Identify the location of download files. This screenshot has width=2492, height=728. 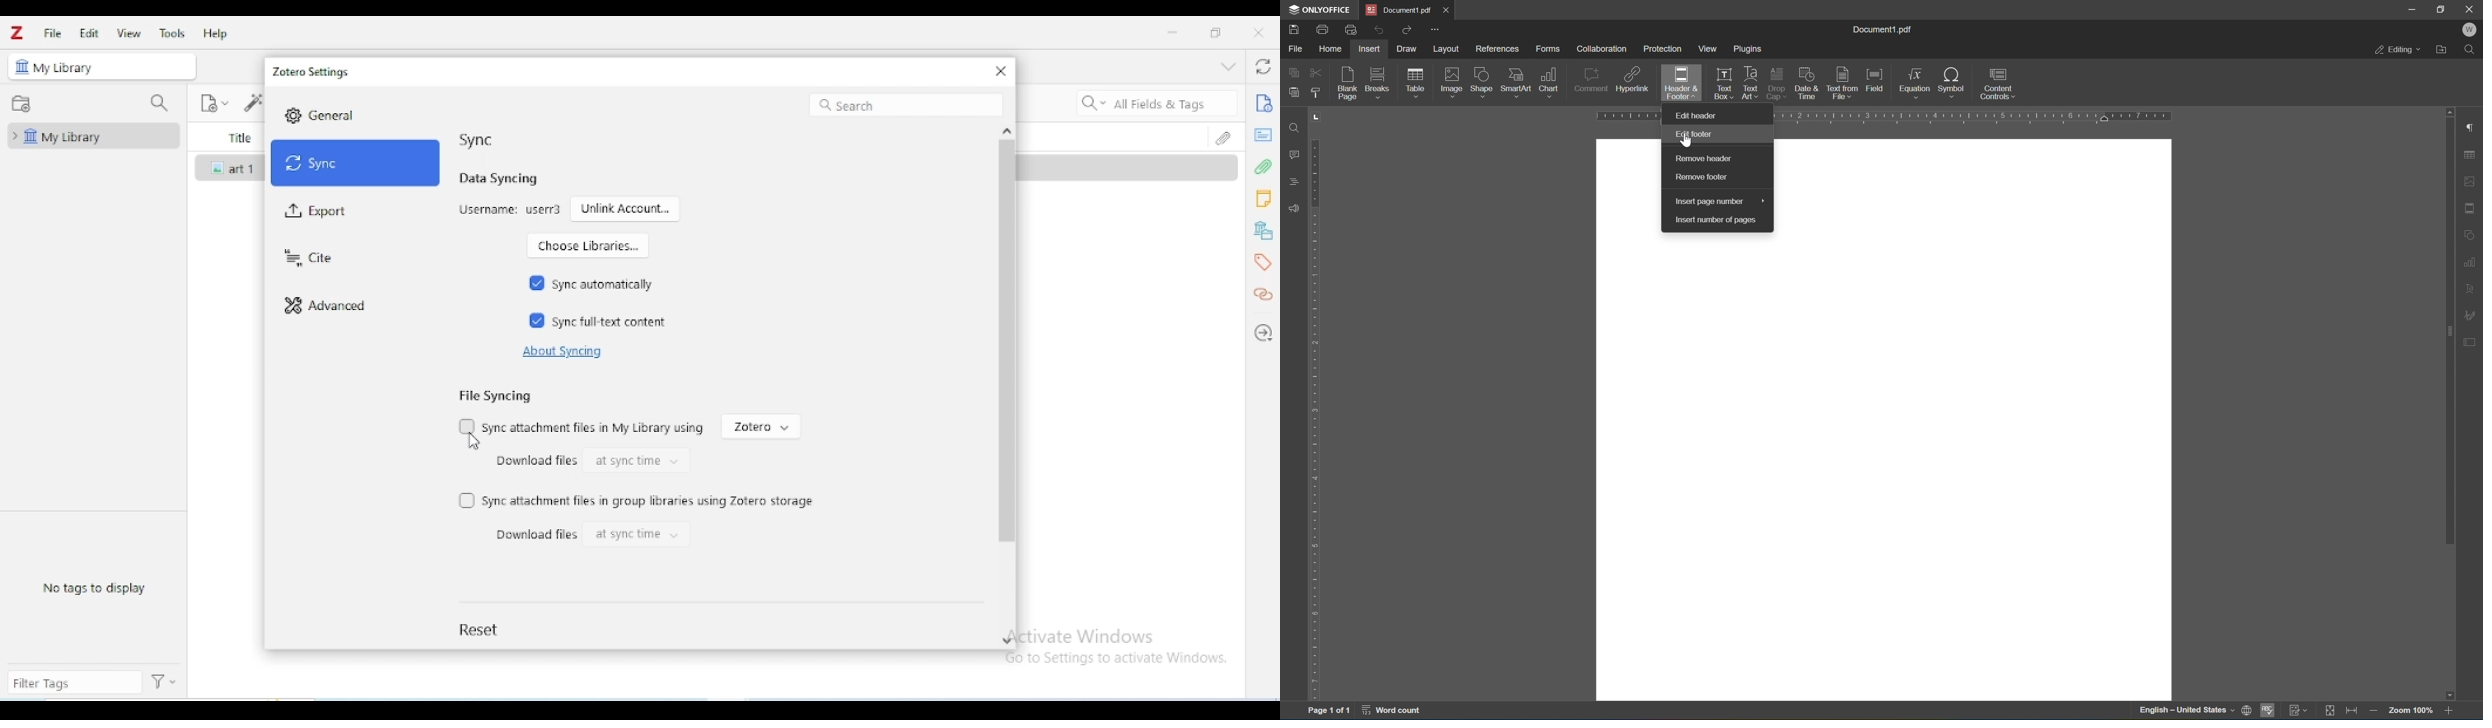
(536, 534).